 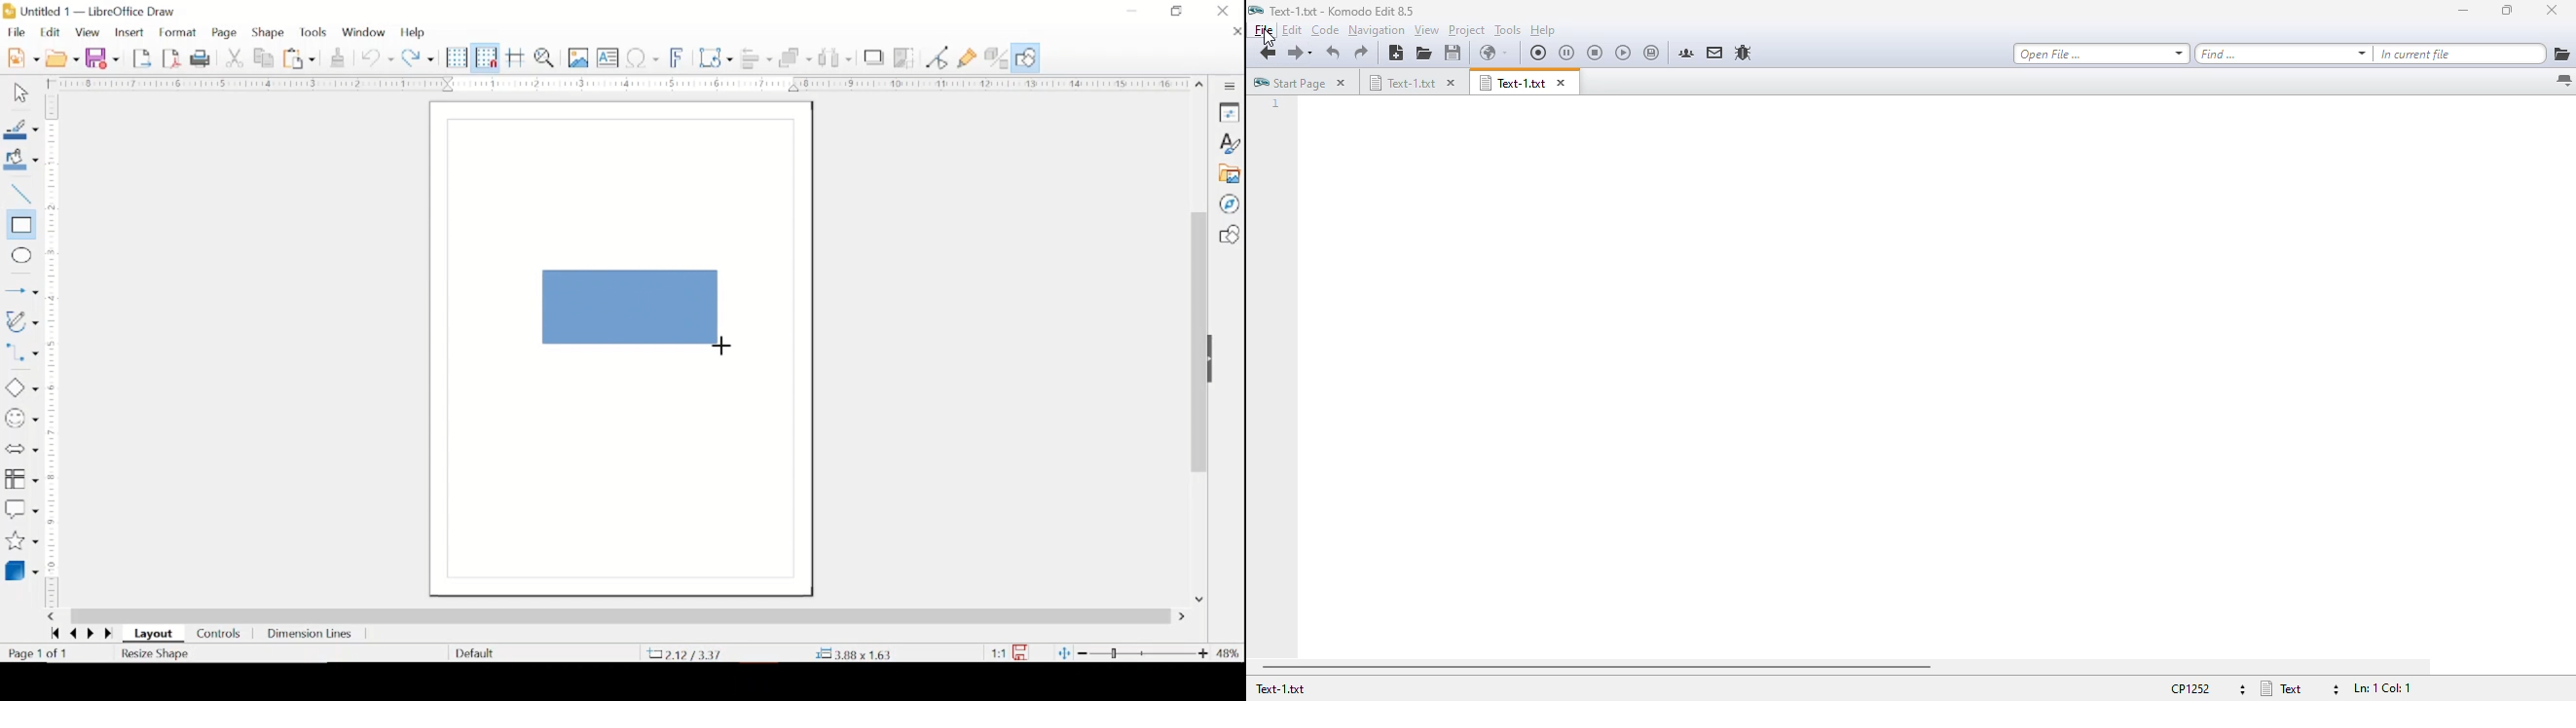 I want to click on redo, so click(x=418, y=56).